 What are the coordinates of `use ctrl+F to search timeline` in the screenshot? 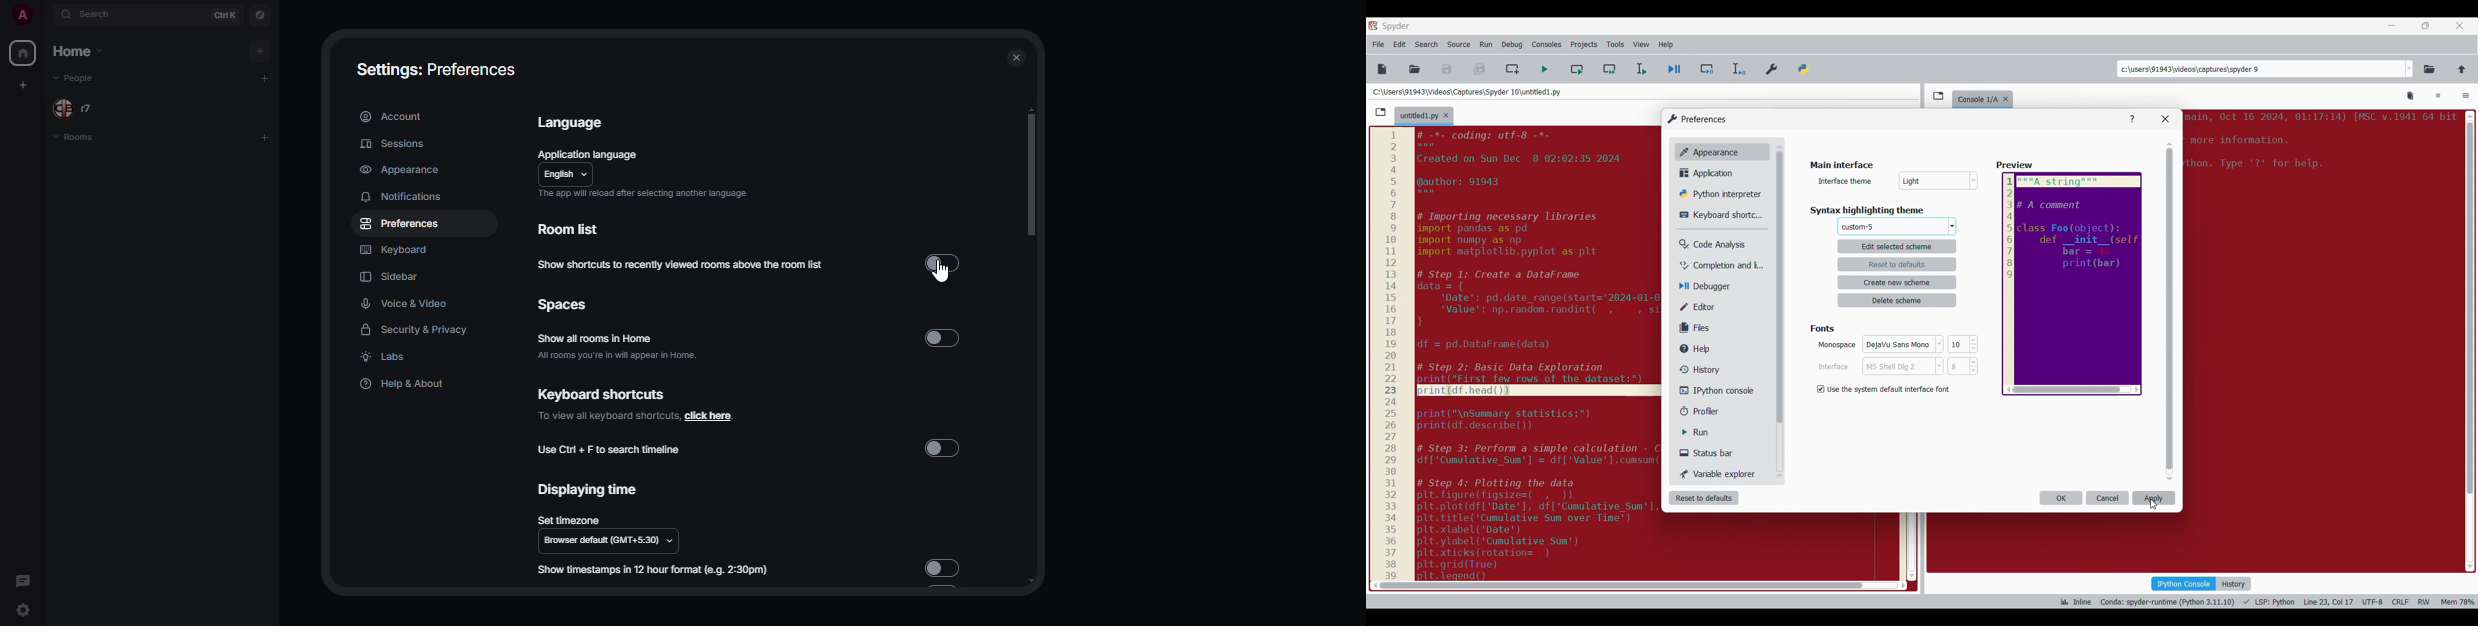 It's located at (612, 448).